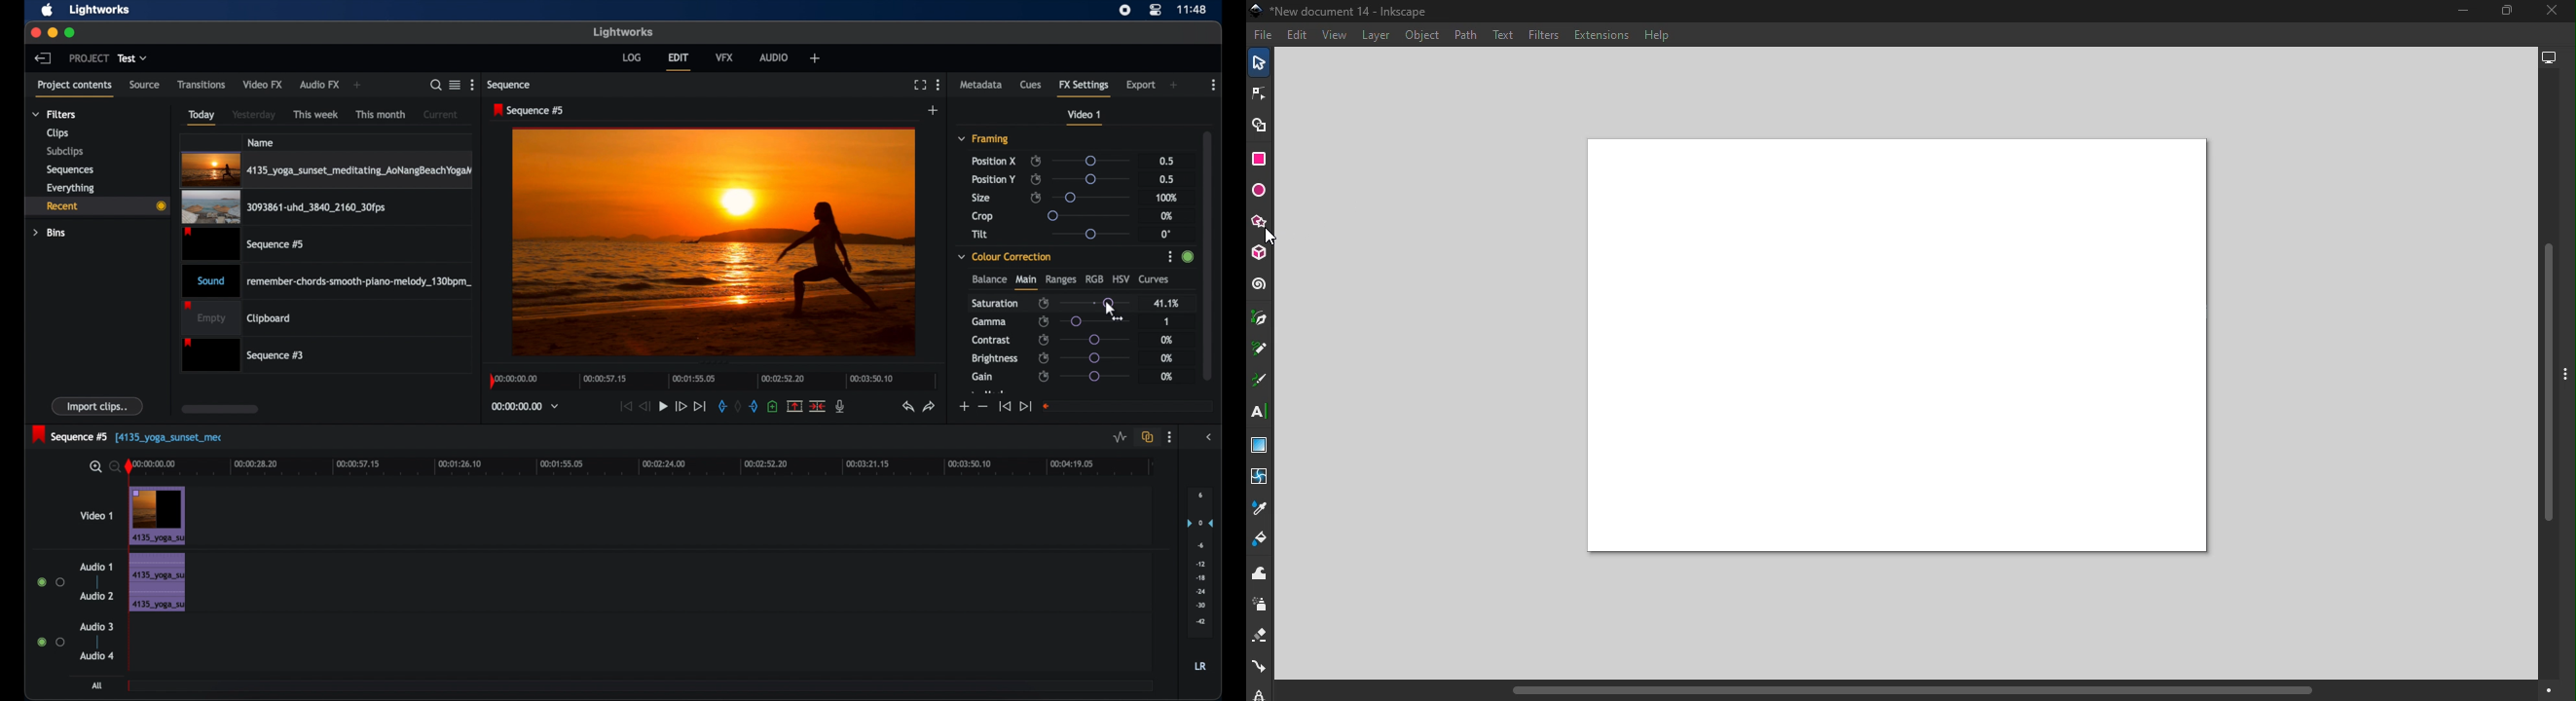  Describe the element at coordinates (96, 567) in the screenshot. I see `audio 1` at that location.